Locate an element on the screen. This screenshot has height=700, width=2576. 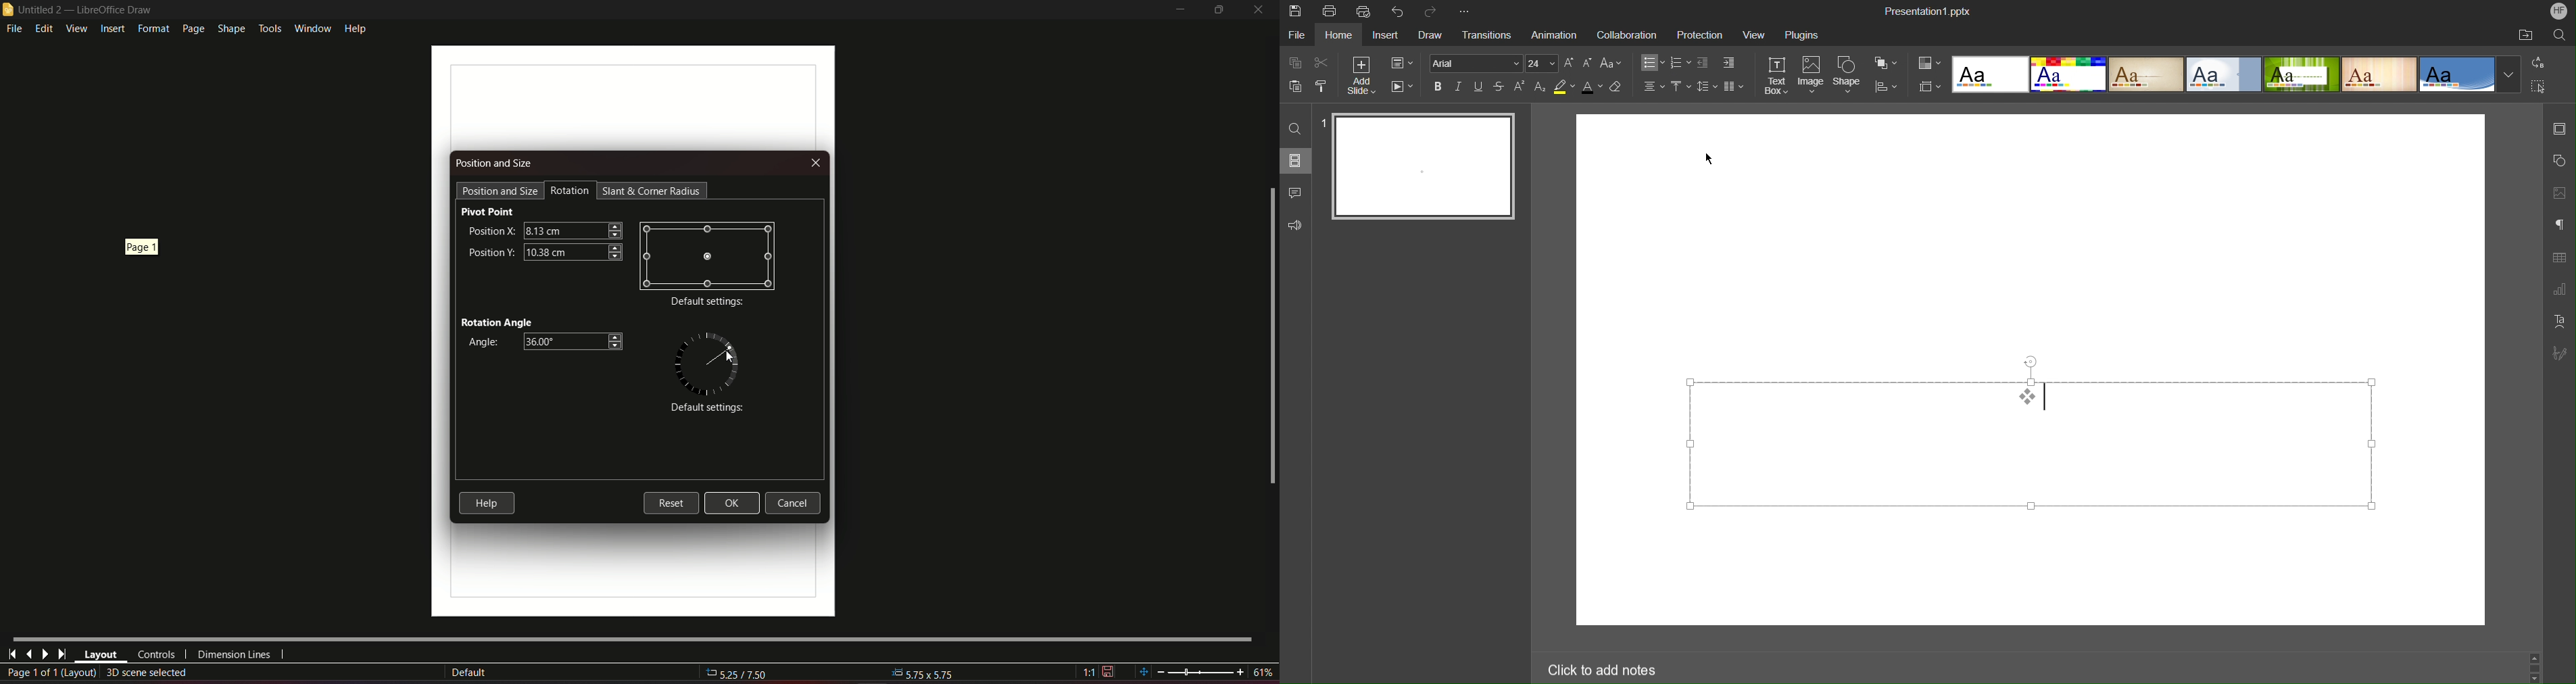
Default is located at coordinates (469, 673).